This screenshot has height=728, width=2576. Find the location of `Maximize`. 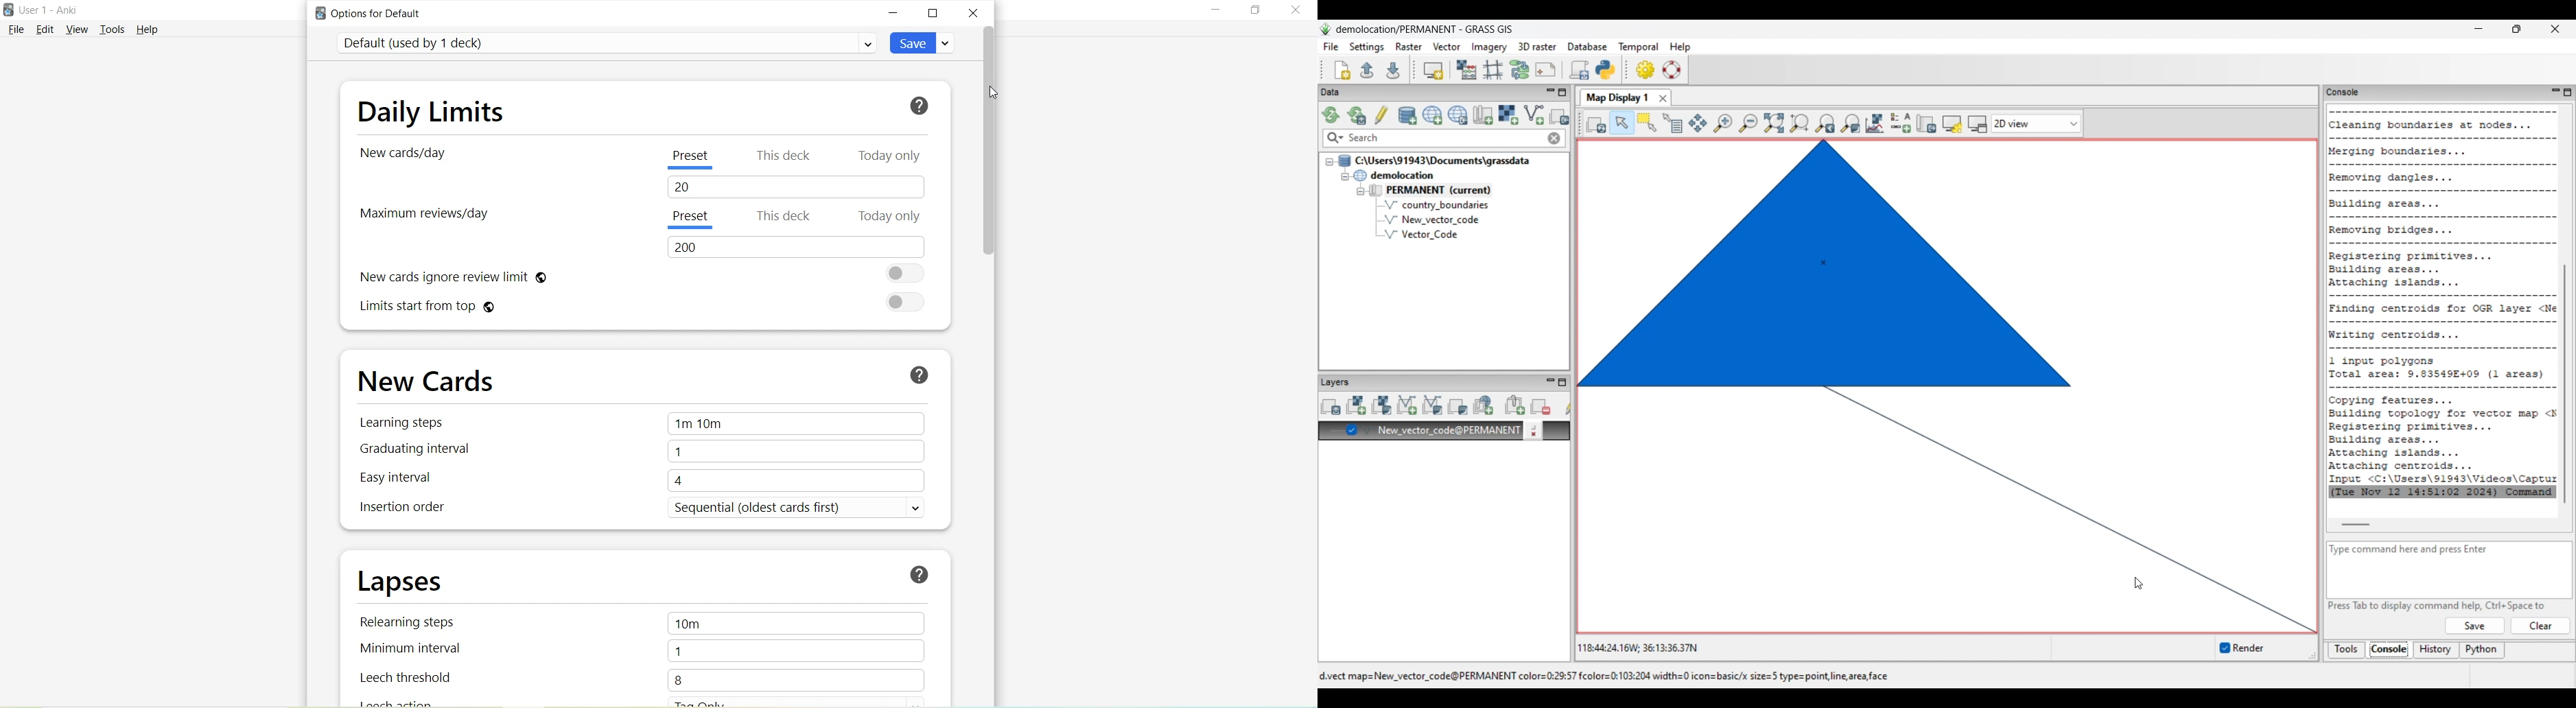

Maximize is located at coordinates (1255, 10).